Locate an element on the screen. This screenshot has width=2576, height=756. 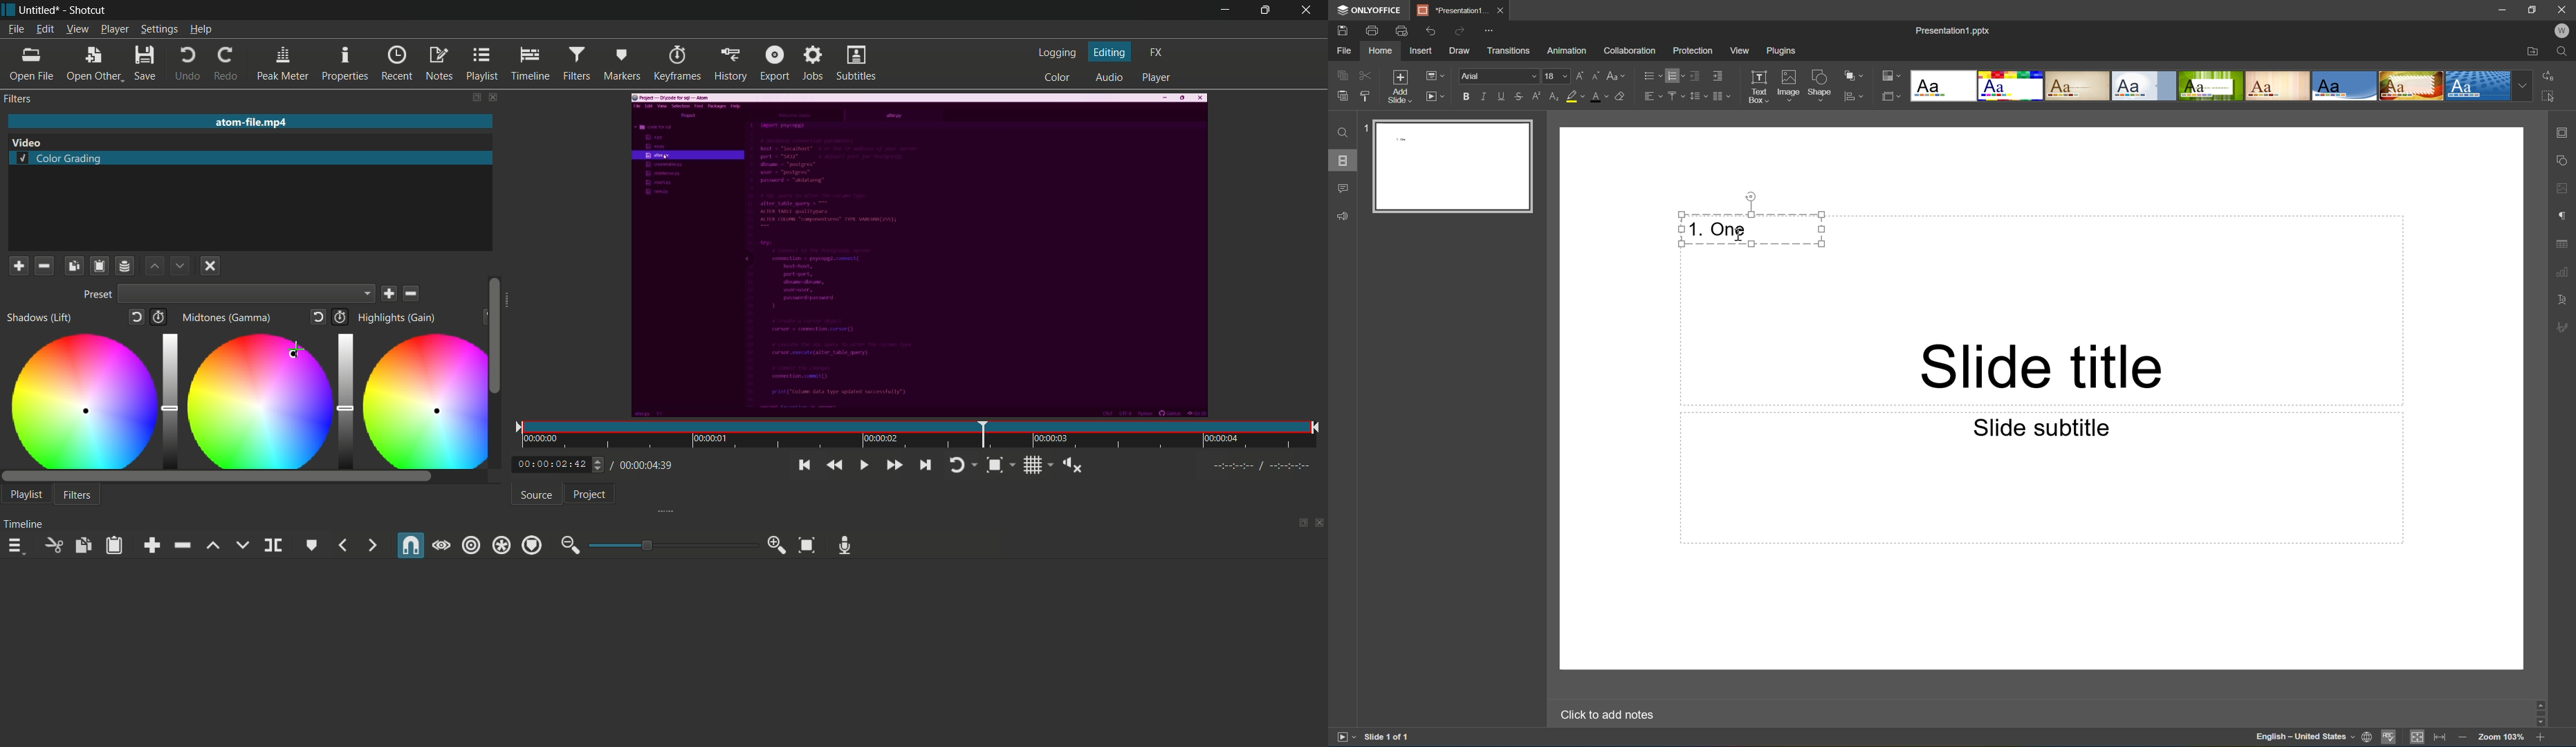
Table settings is located at coordinates (2563, 244).